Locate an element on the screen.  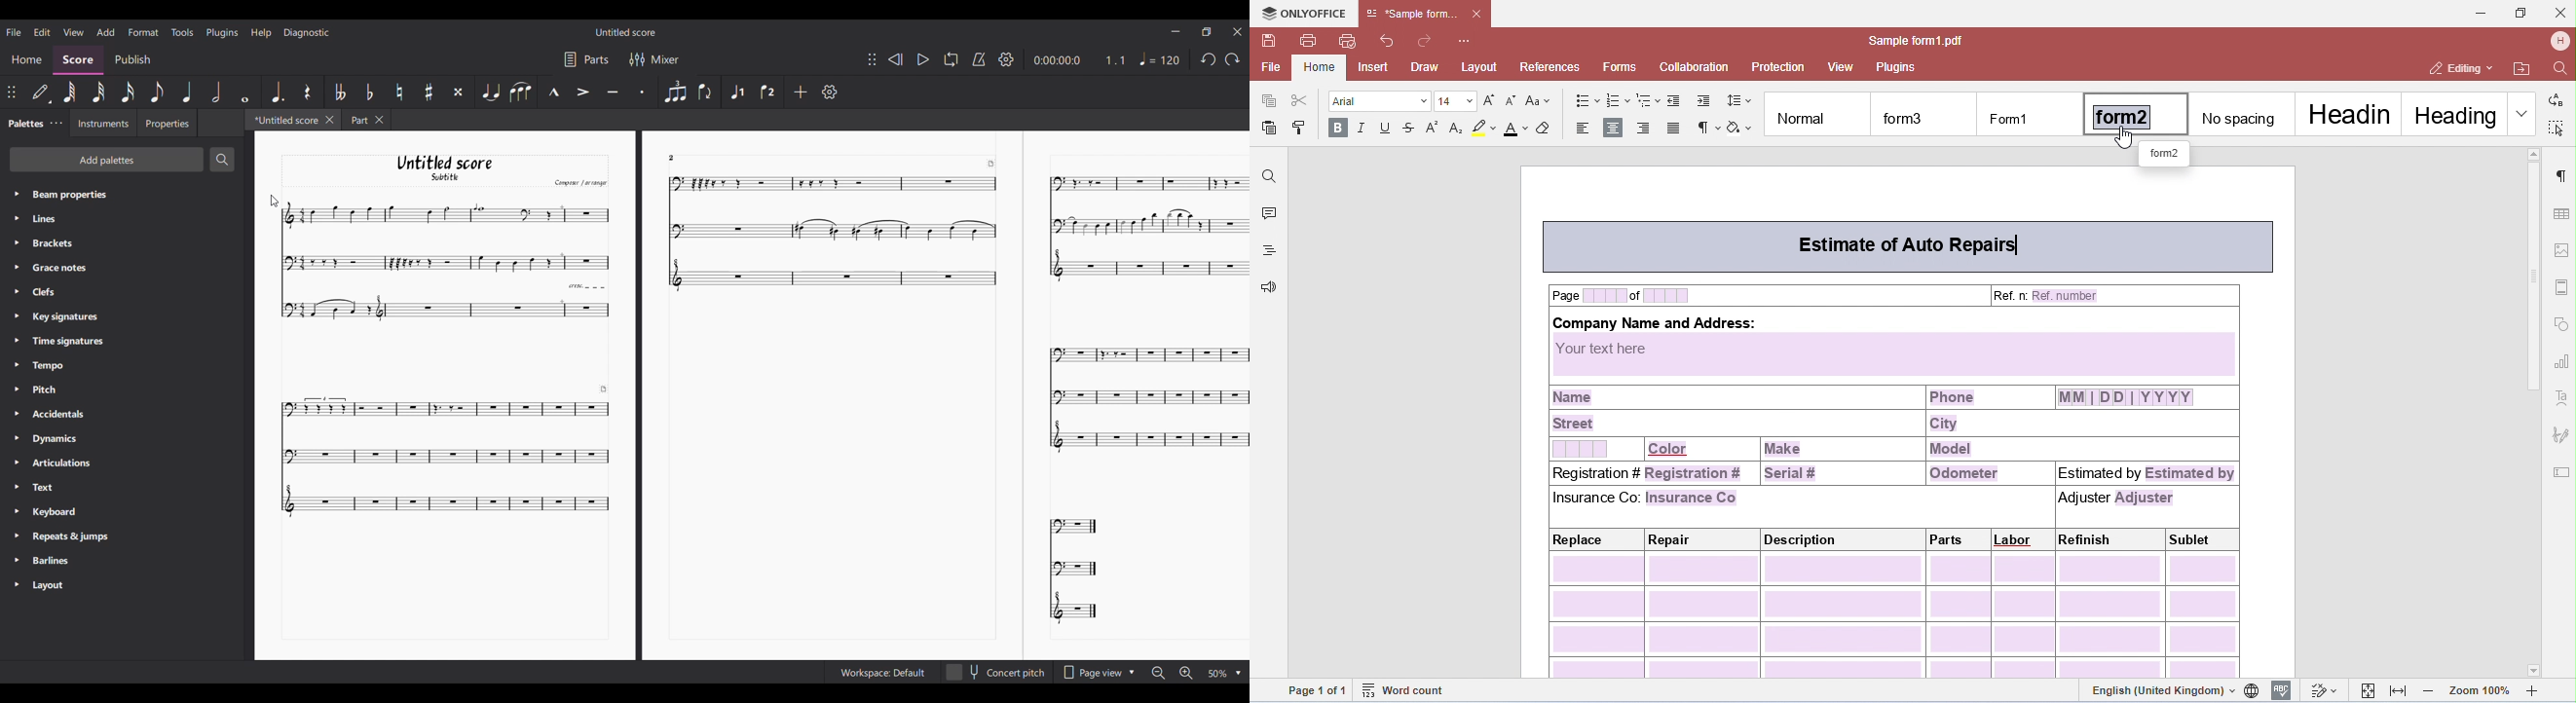
Drop down is located at coordinates (1238, 674).